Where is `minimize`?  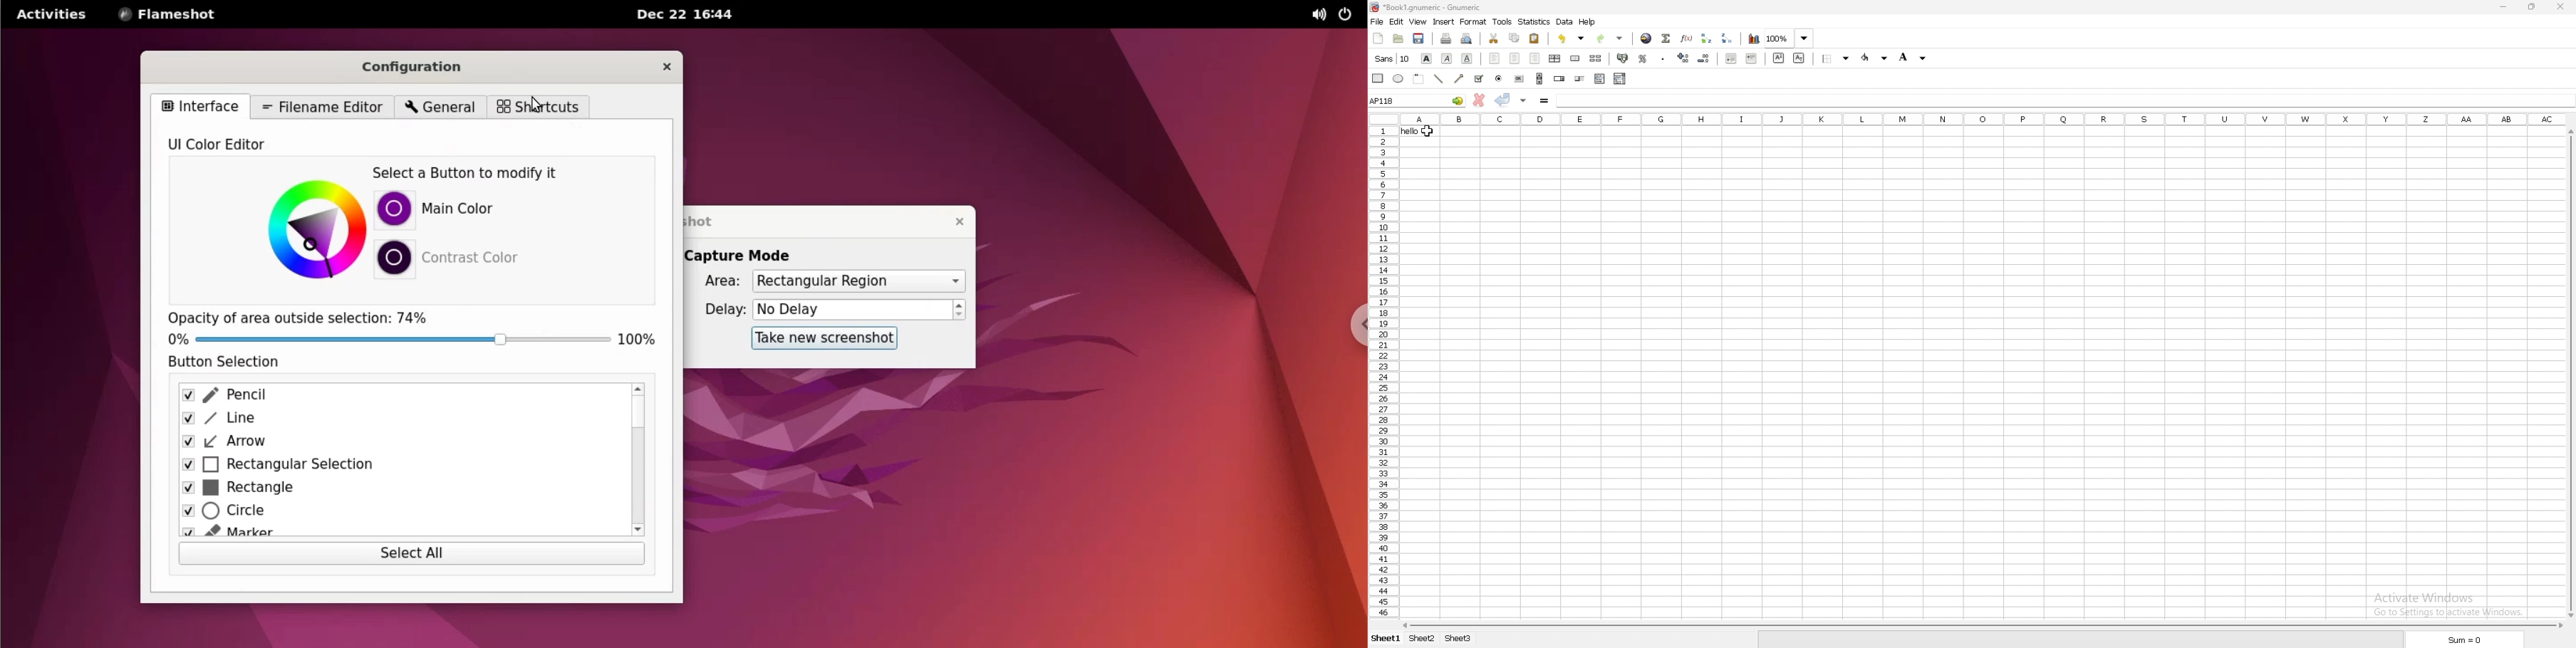 minimize is located at coordinates (2503, 6).